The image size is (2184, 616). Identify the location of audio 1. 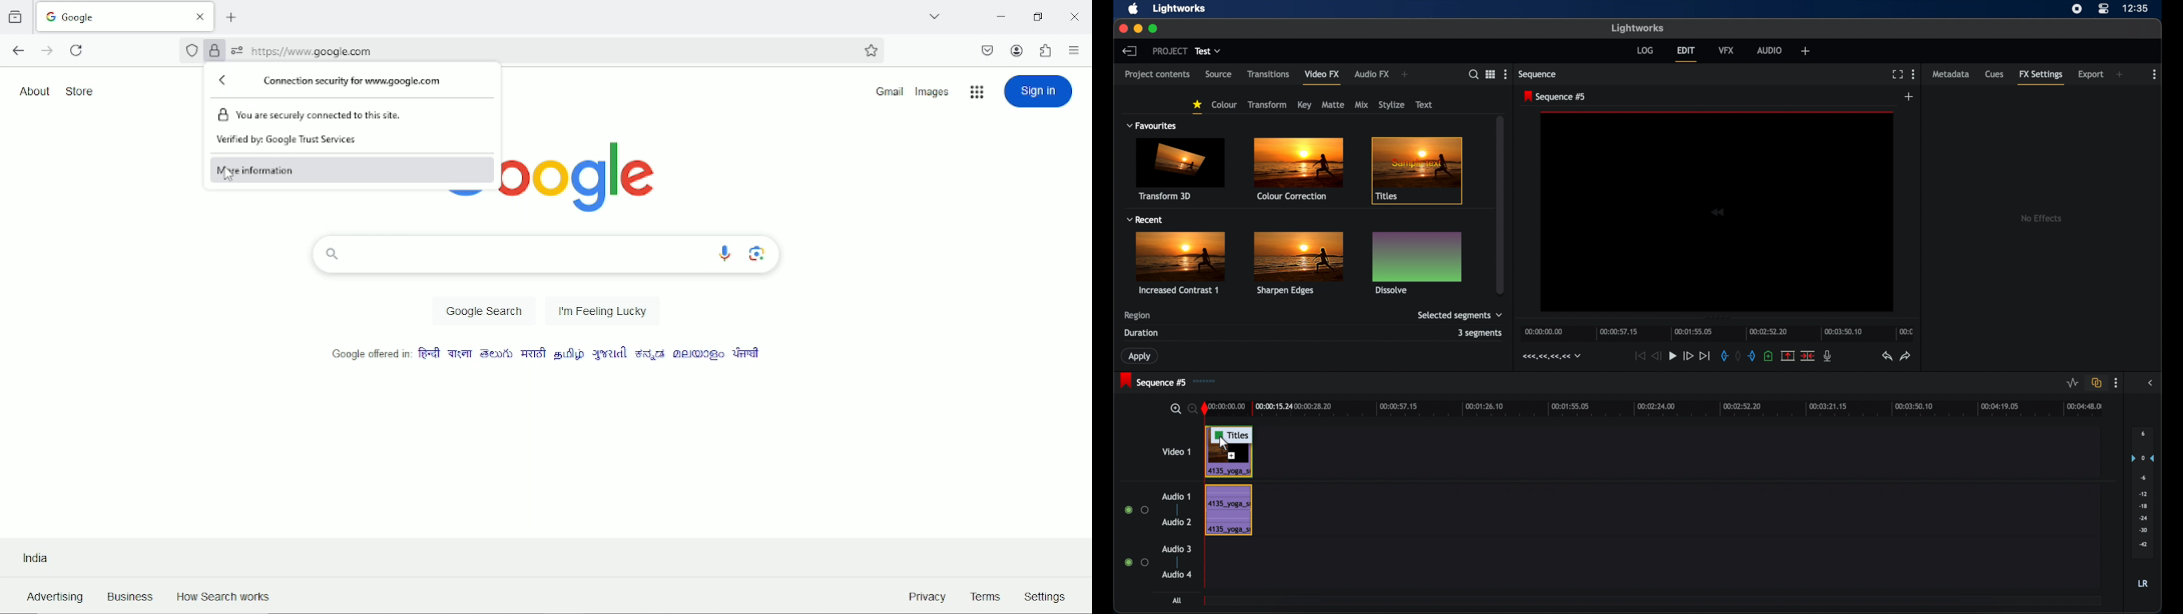
(1176, 497).